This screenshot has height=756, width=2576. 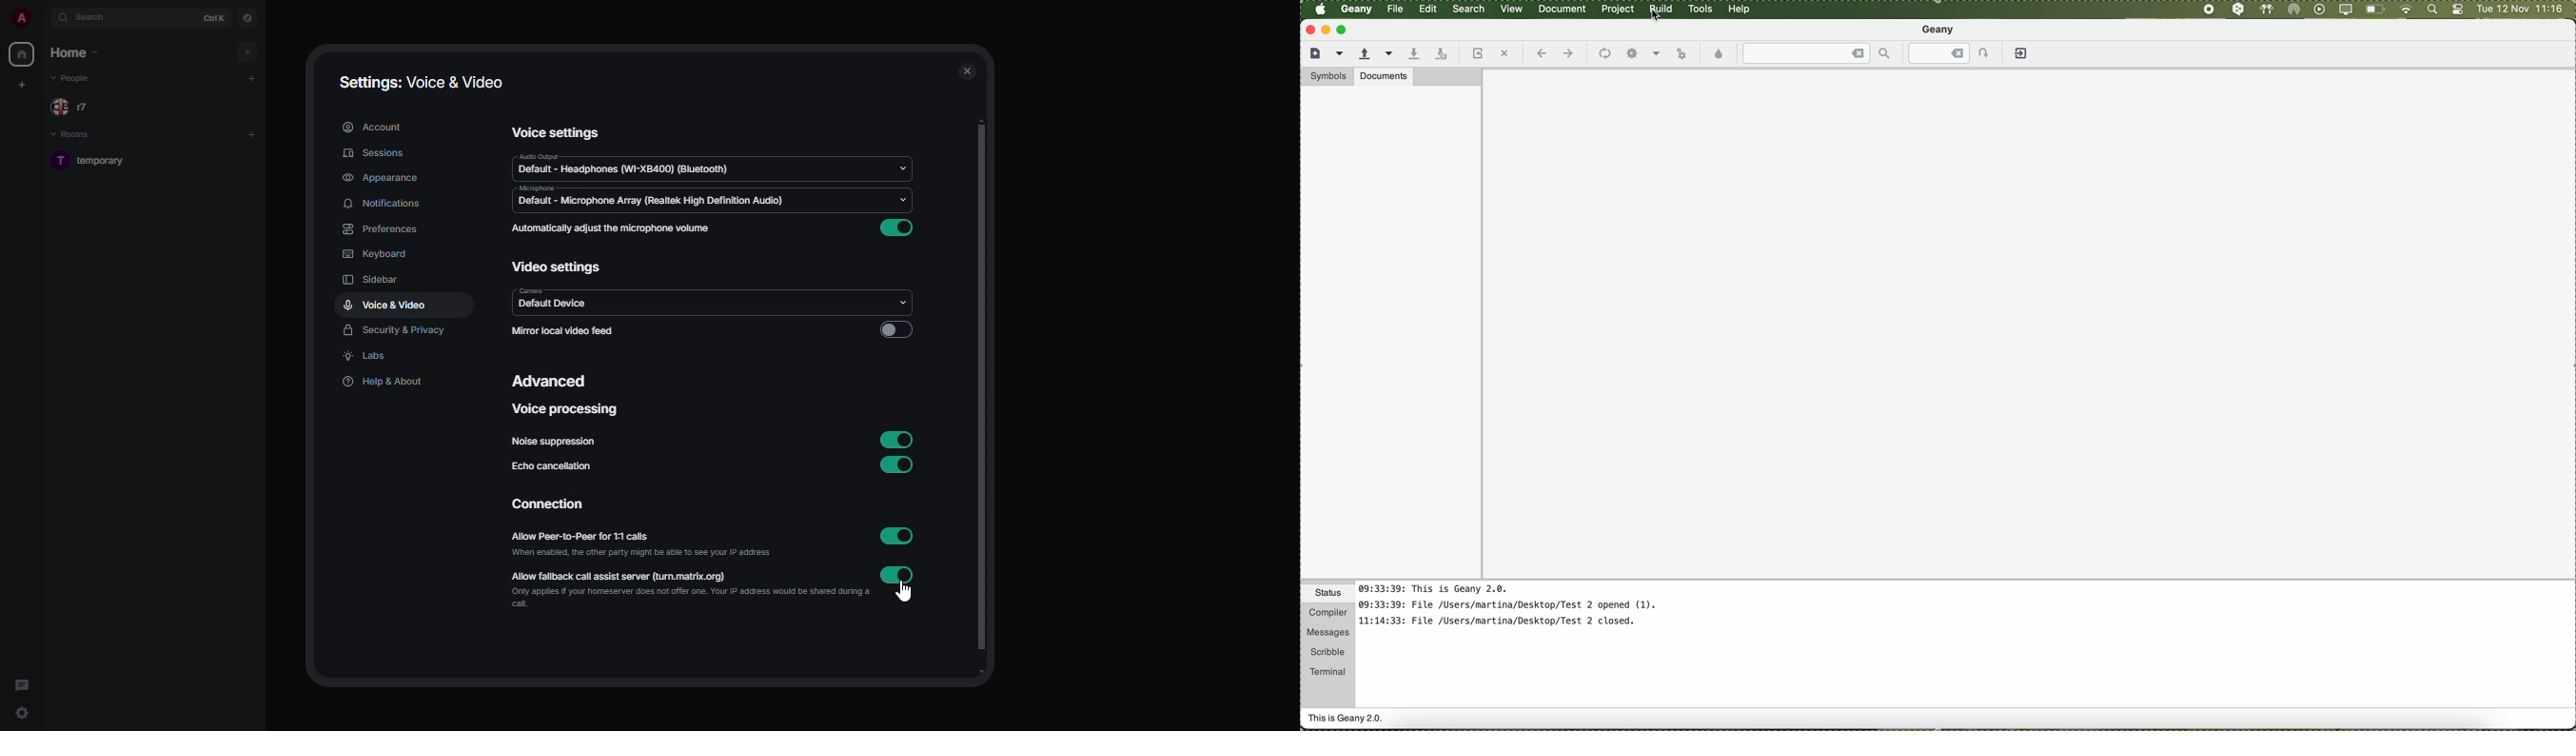 What do you see at coordinates (897, 576) in the screenshot?
I see `enabled` at bounding box center [897, 576].